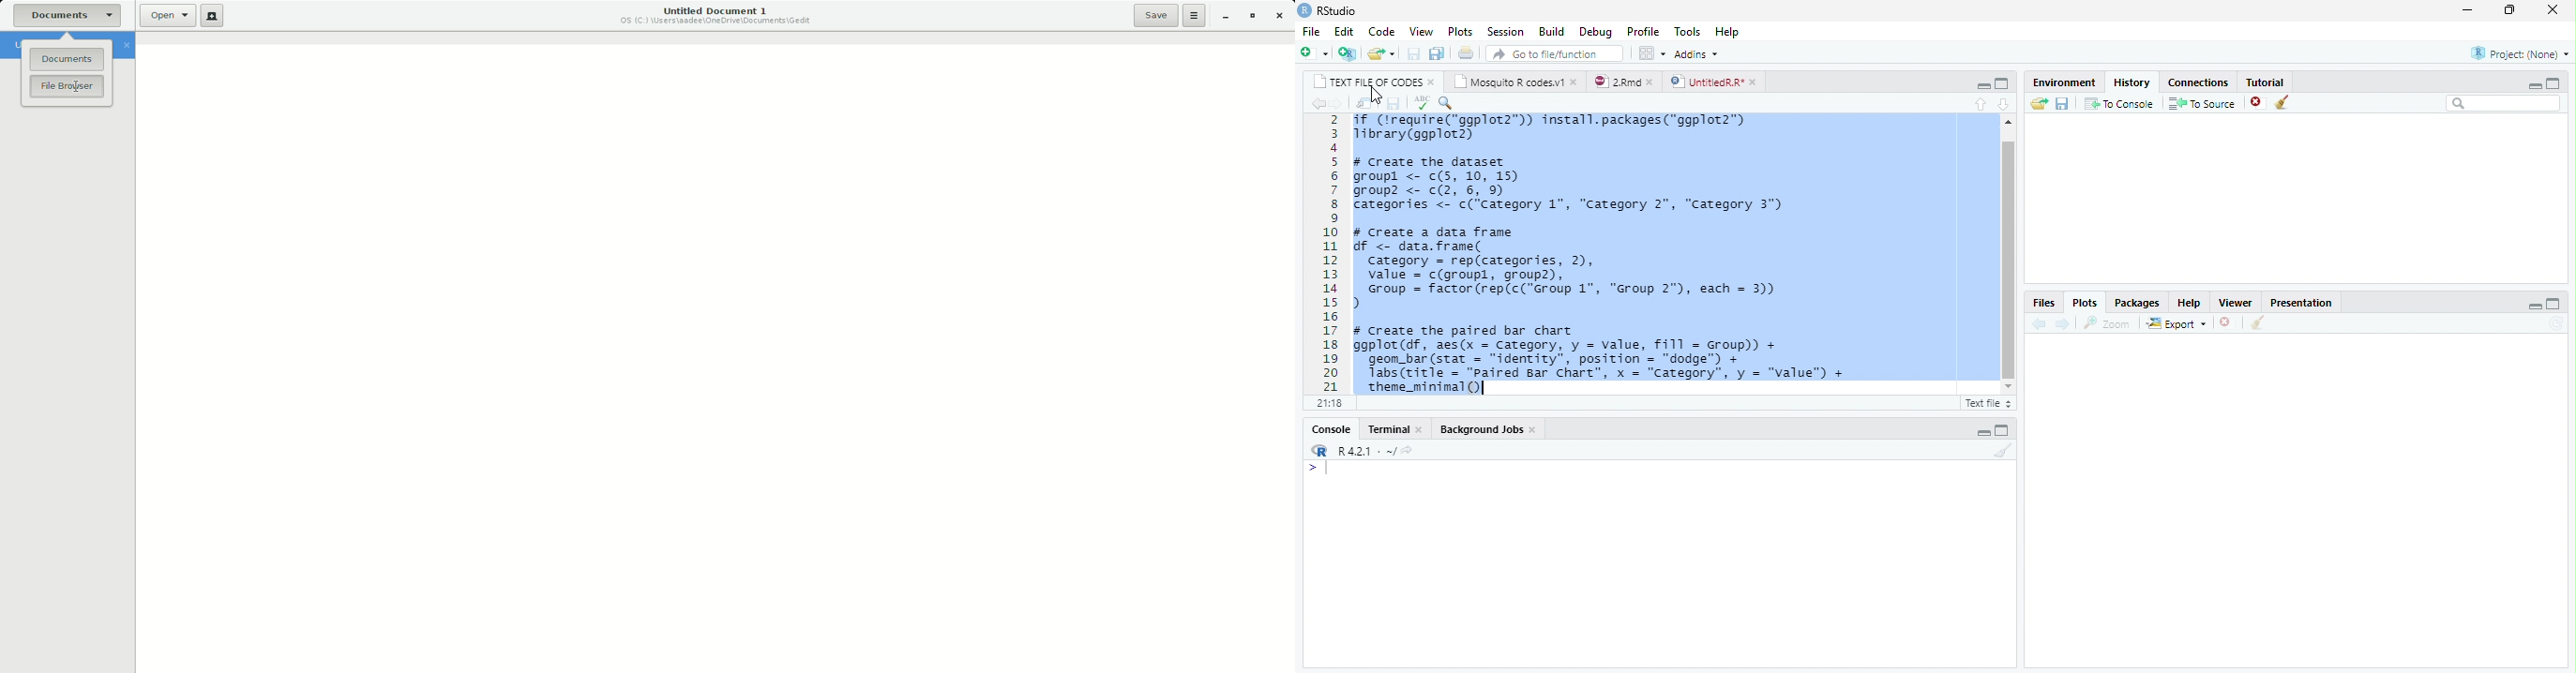  Describe the element at coordinates (2520, 52) in the screenshot. I see `project (none)` at that location.